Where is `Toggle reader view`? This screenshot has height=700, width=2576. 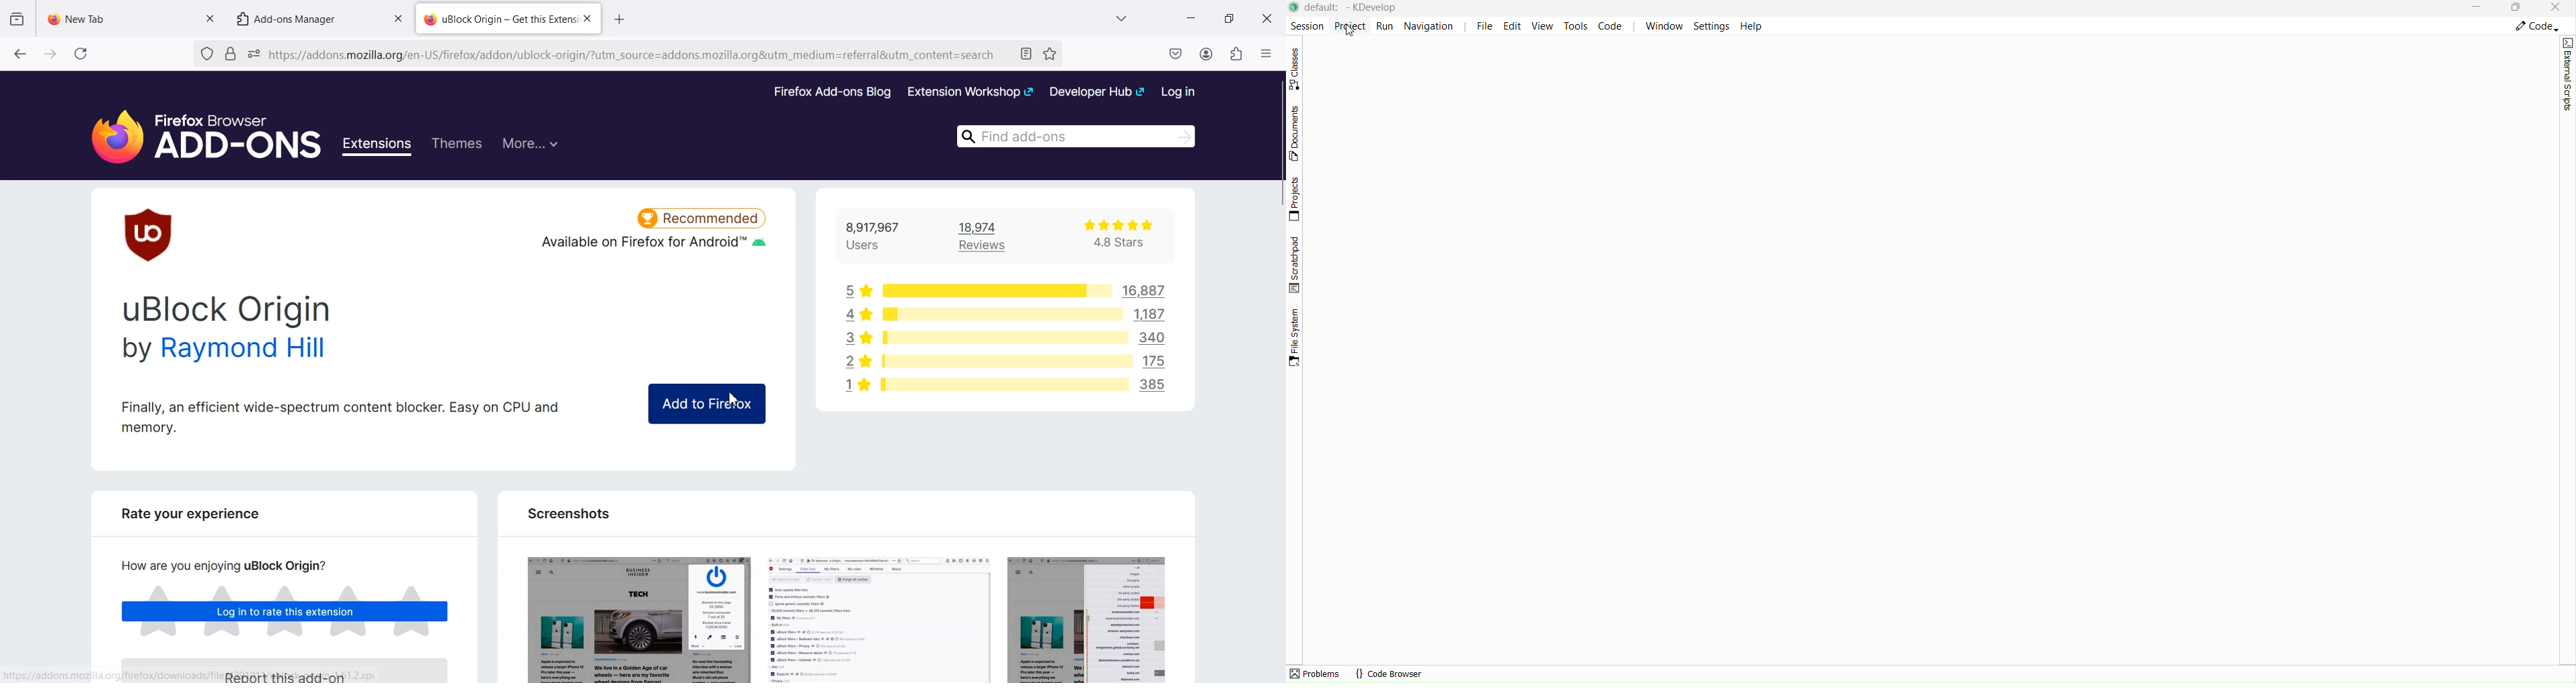 Toggle reader view is located at coordinates (1027, 55).